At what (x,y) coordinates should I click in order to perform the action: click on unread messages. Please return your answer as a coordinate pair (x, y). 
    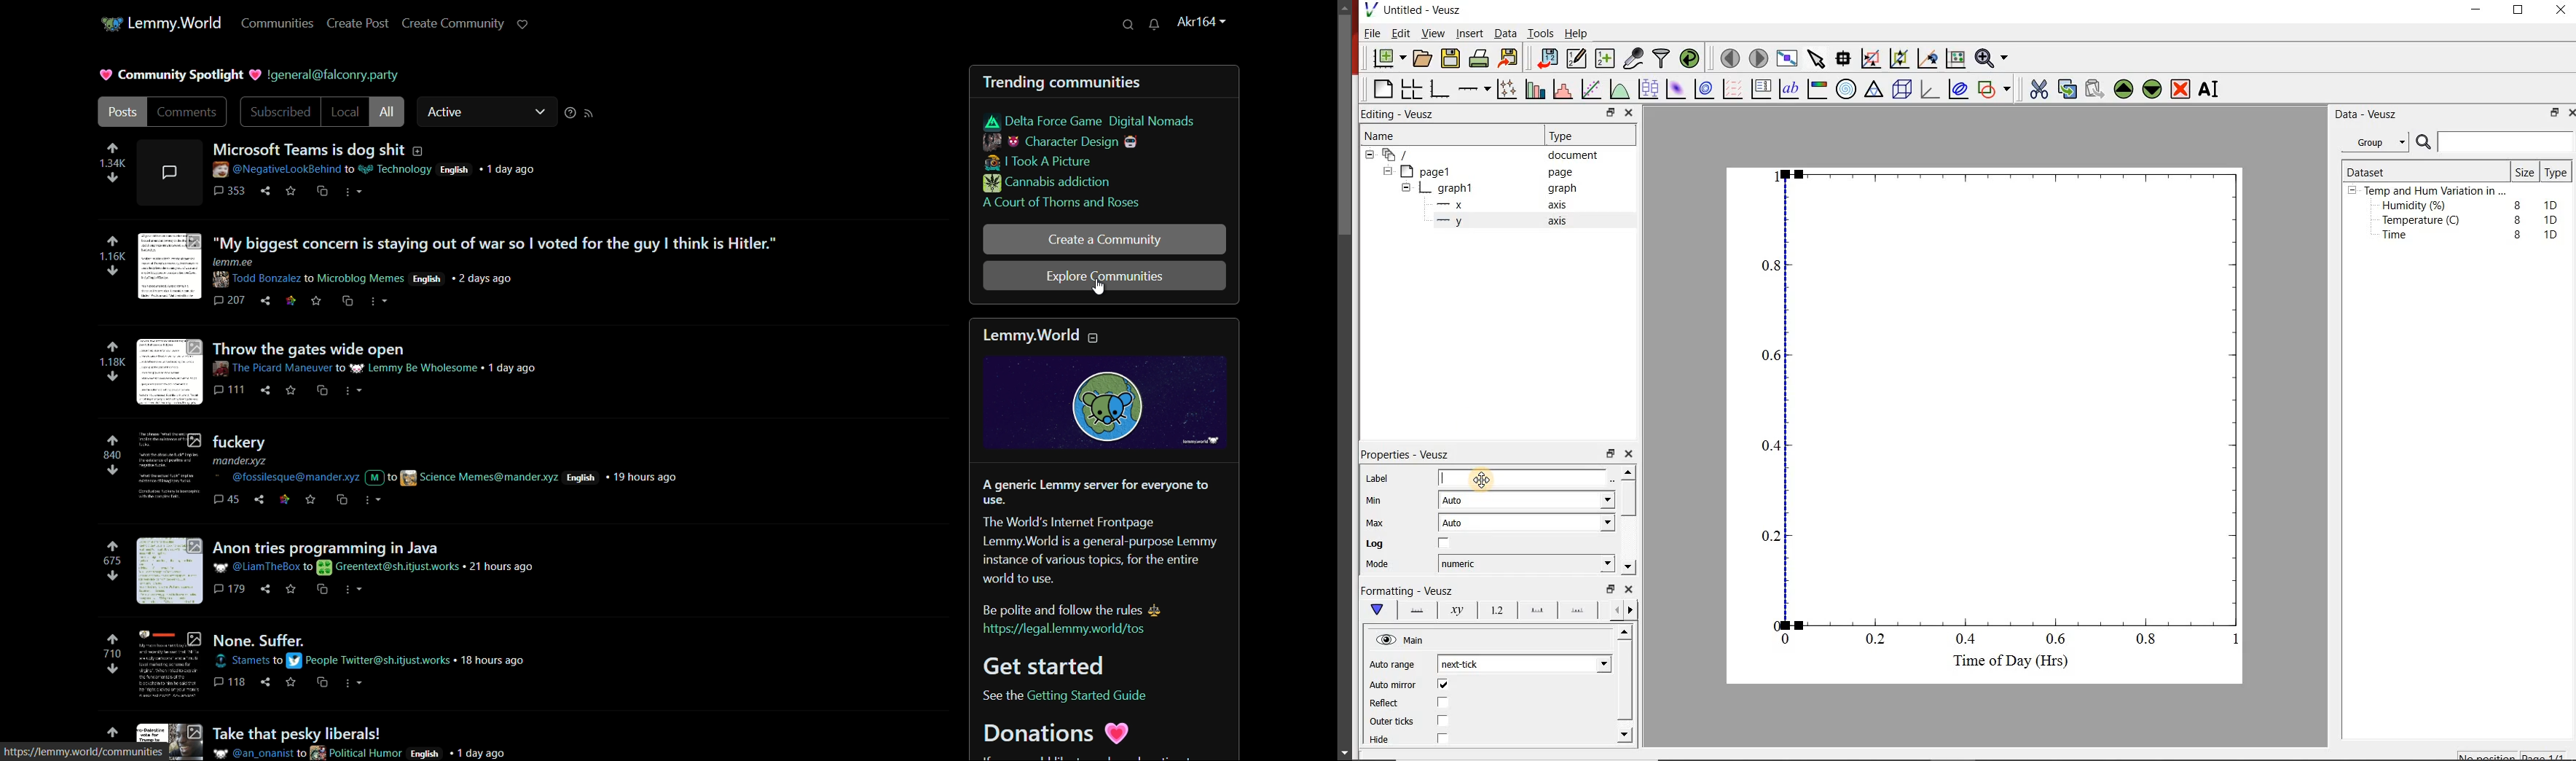
    Looking at the image, I should click on (1155, 25).